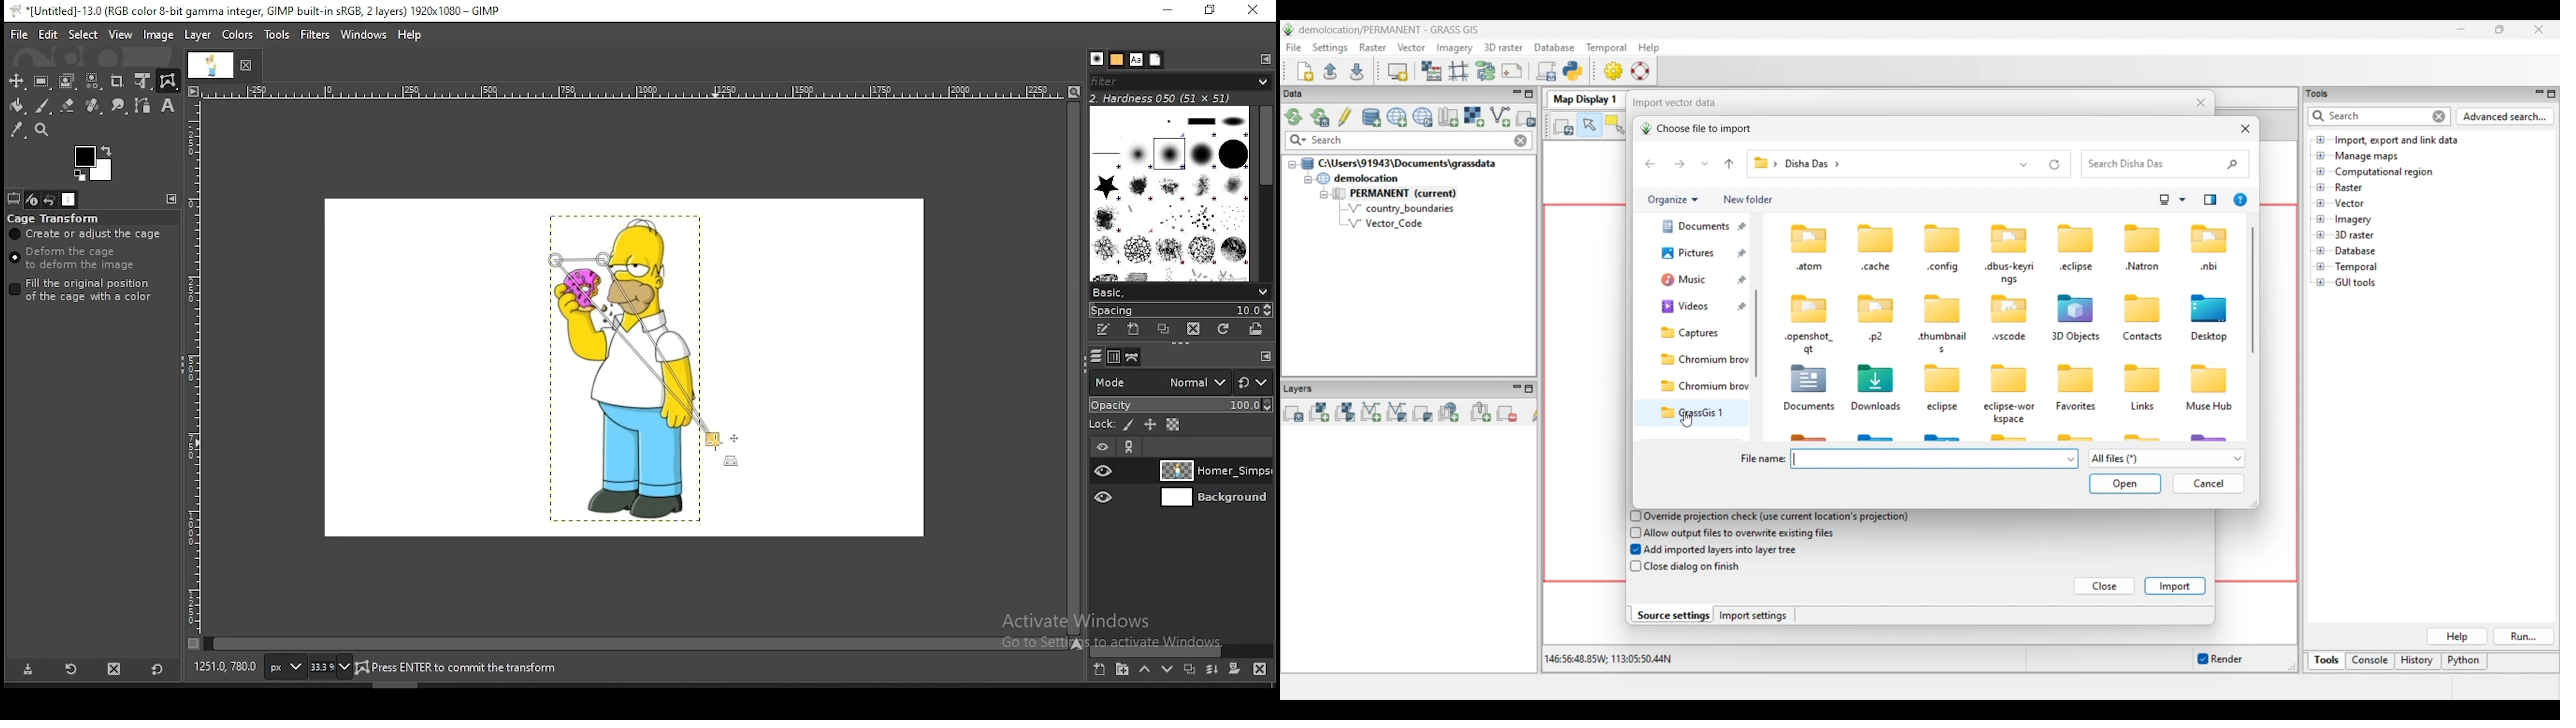  Describe the element at coordinates (87, 234) in the screenshot. I see `create or adjust cage` at that location.